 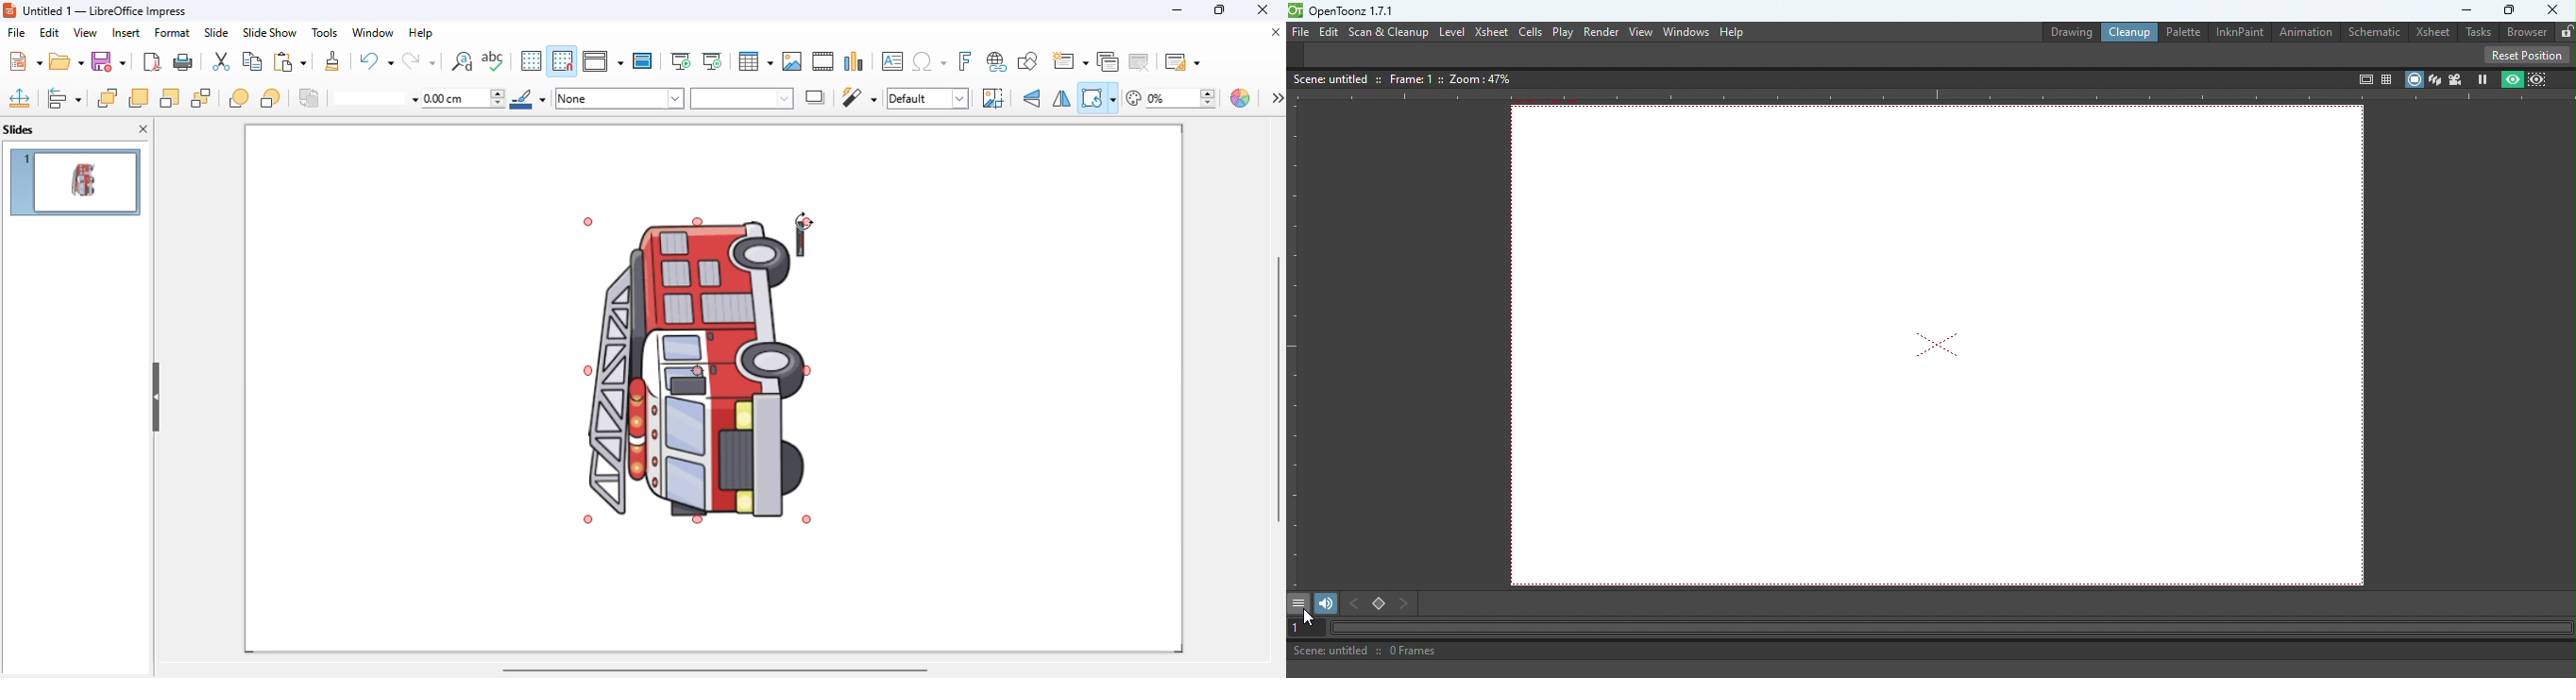 I want to click on bring forward, so click(x=137, y=98).